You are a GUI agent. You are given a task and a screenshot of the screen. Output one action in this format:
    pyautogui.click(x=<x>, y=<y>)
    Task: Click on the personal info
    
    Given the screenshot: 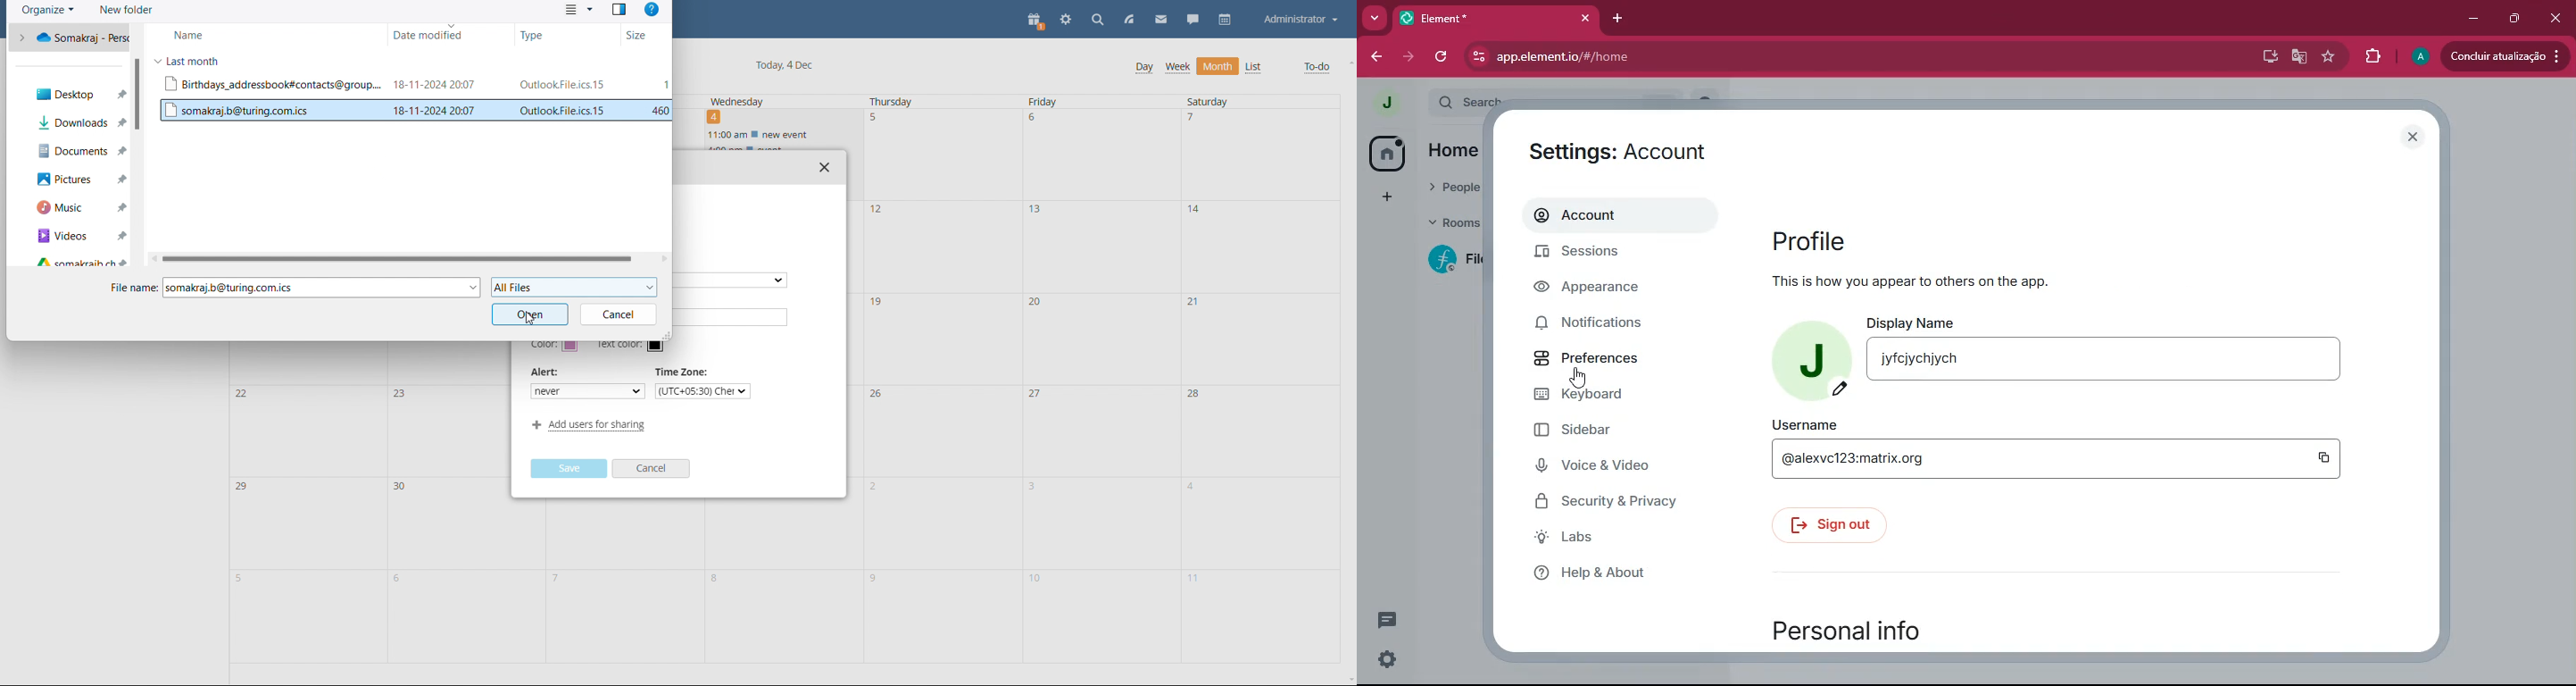 What is the action you would take?
    pyautogui.click(x=1866, y=631)
    